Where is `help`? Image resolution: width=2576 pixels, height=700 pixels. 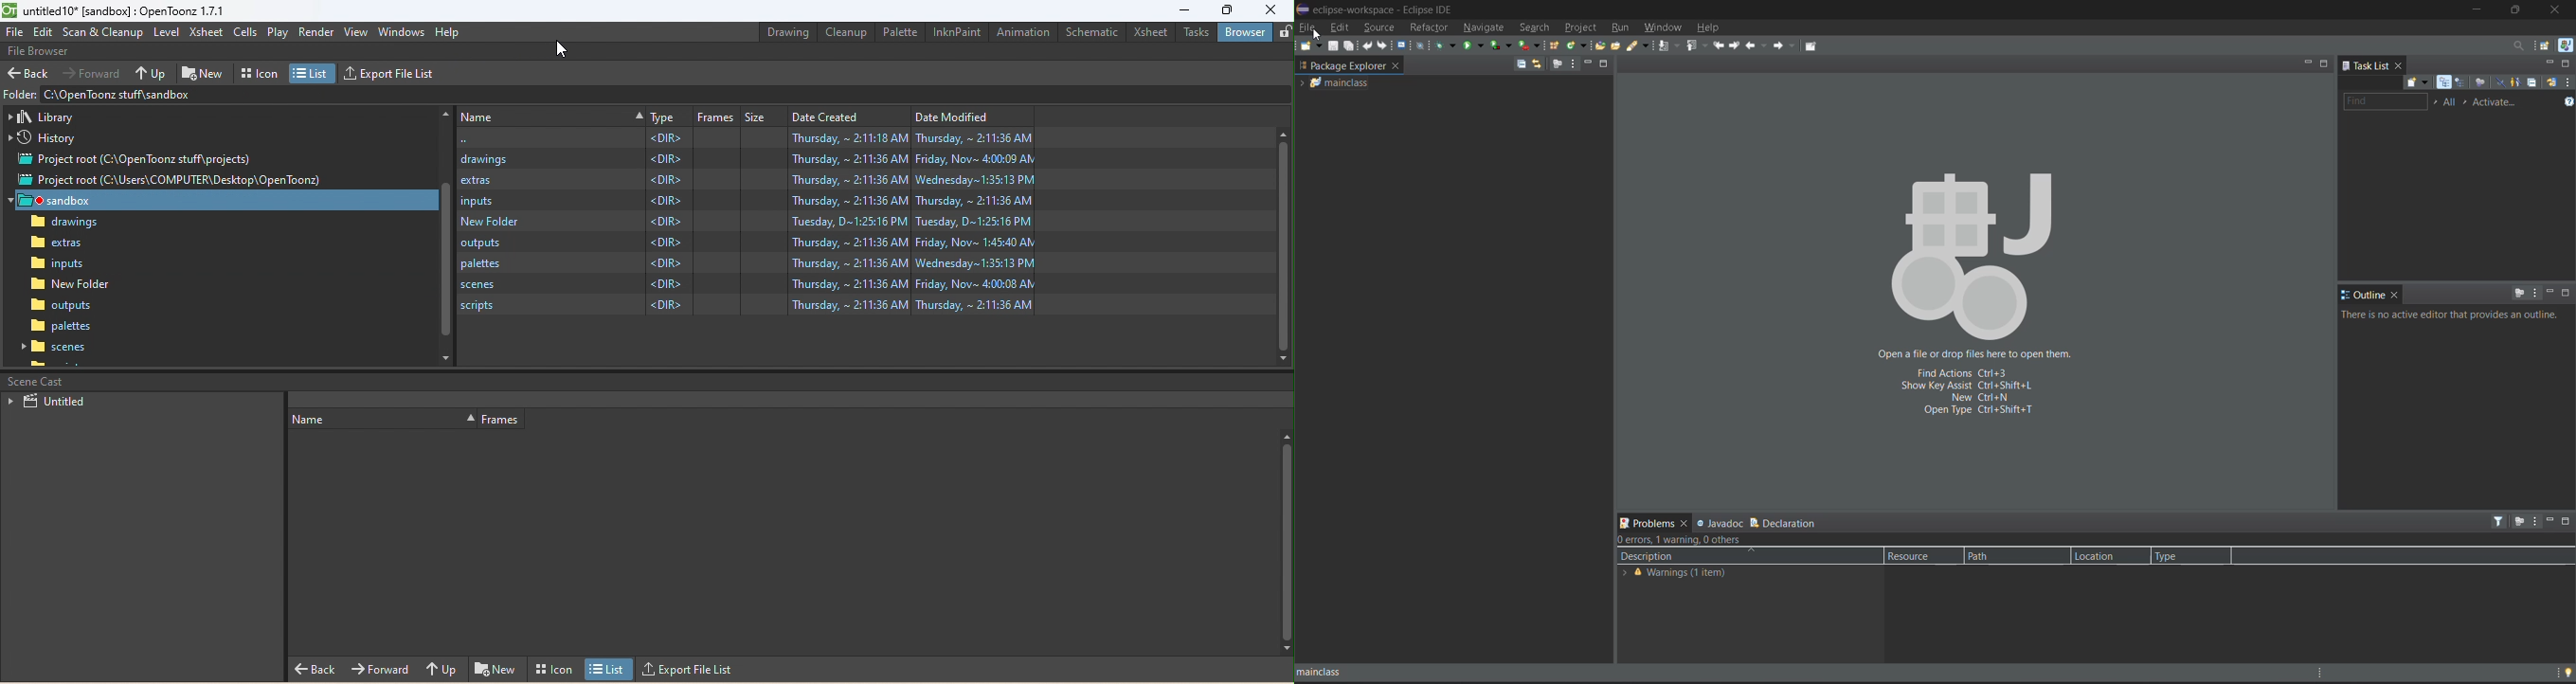
help is located at coordinates (1708, 29).